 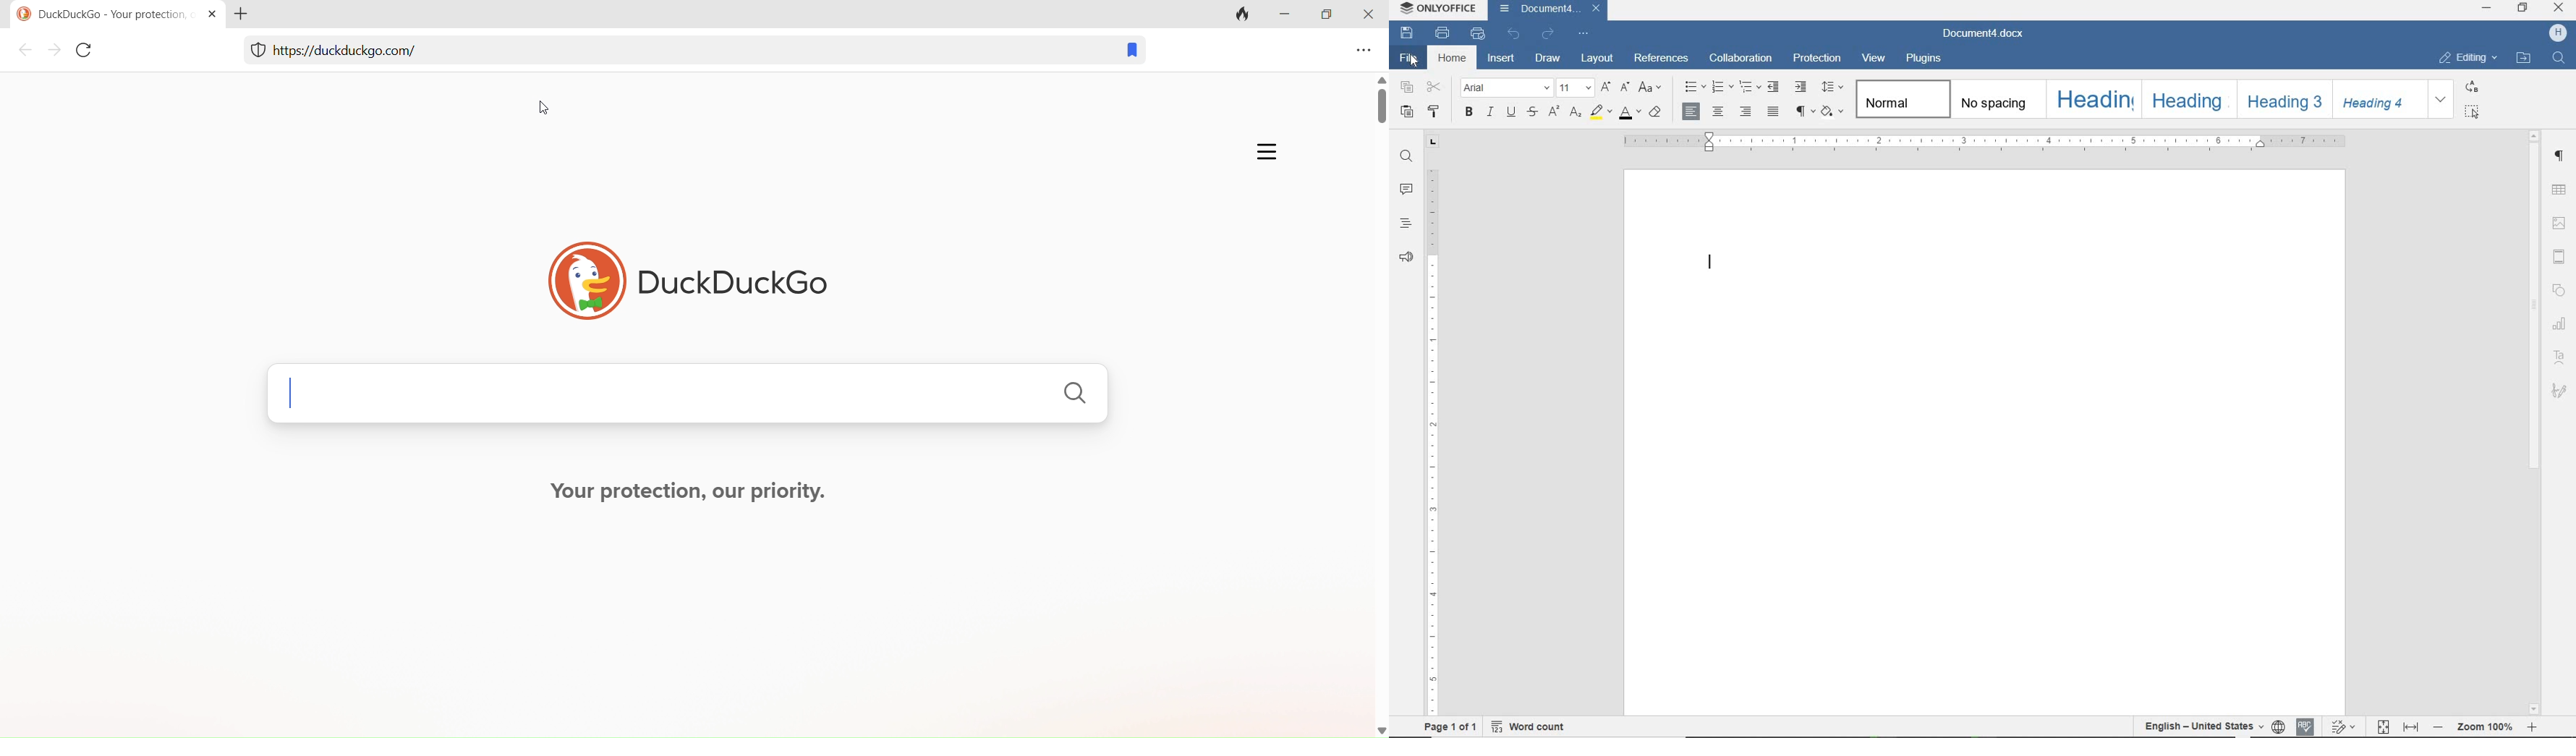 What do you see at coordinates (1490, 113) in the screenshot?
I see `italic` at bounding box center [1490, 113].